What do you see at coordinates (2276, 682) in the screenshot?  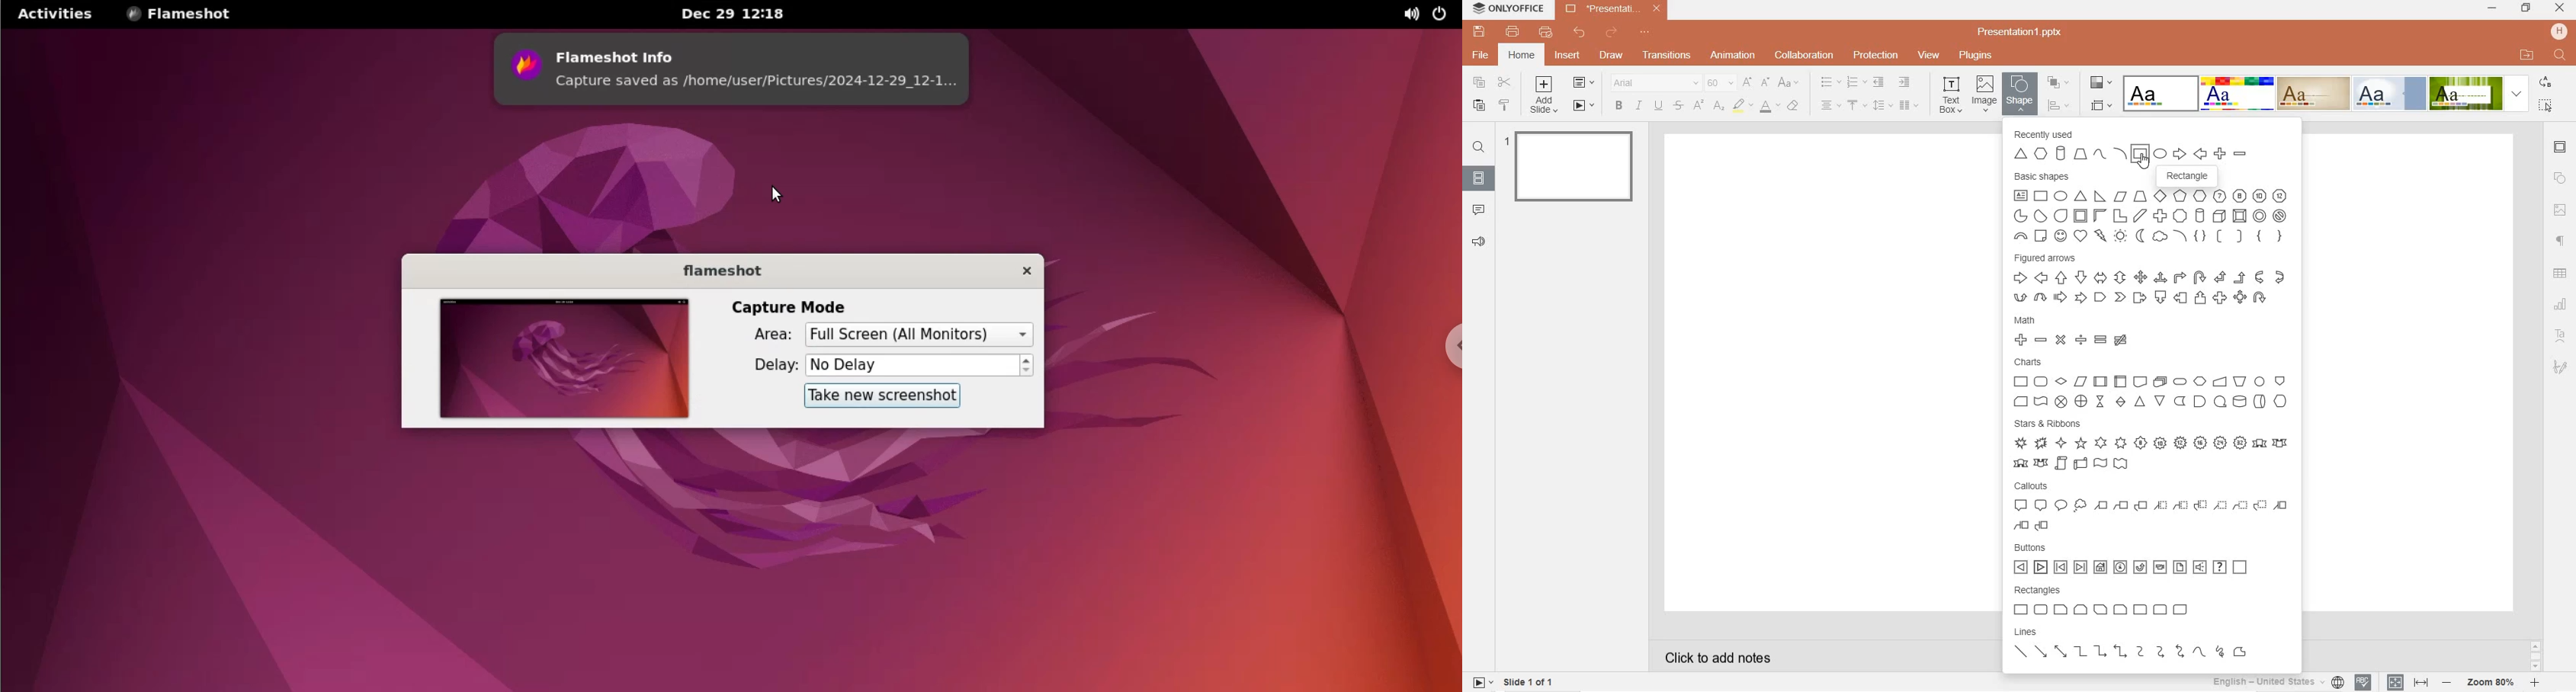 I see `English - United States` at bounding box center [2276, 682].